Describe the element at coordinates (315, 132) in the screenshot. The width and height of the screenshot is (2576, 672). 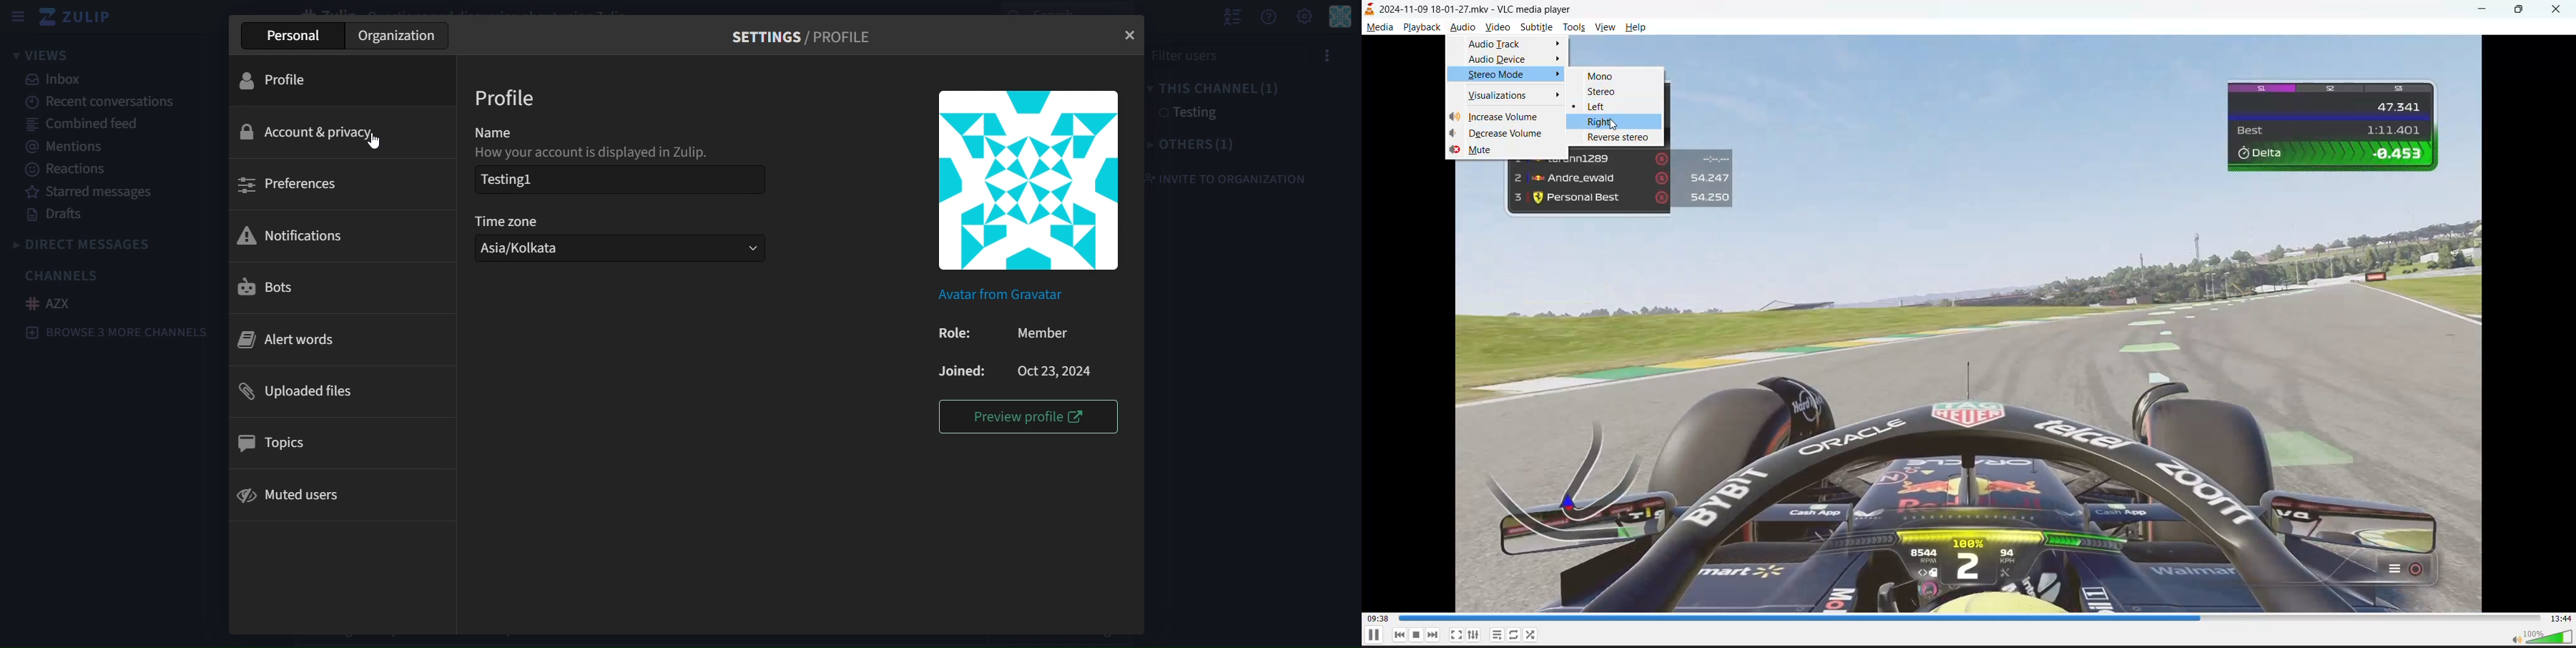
I see `account & privacy` at that location.